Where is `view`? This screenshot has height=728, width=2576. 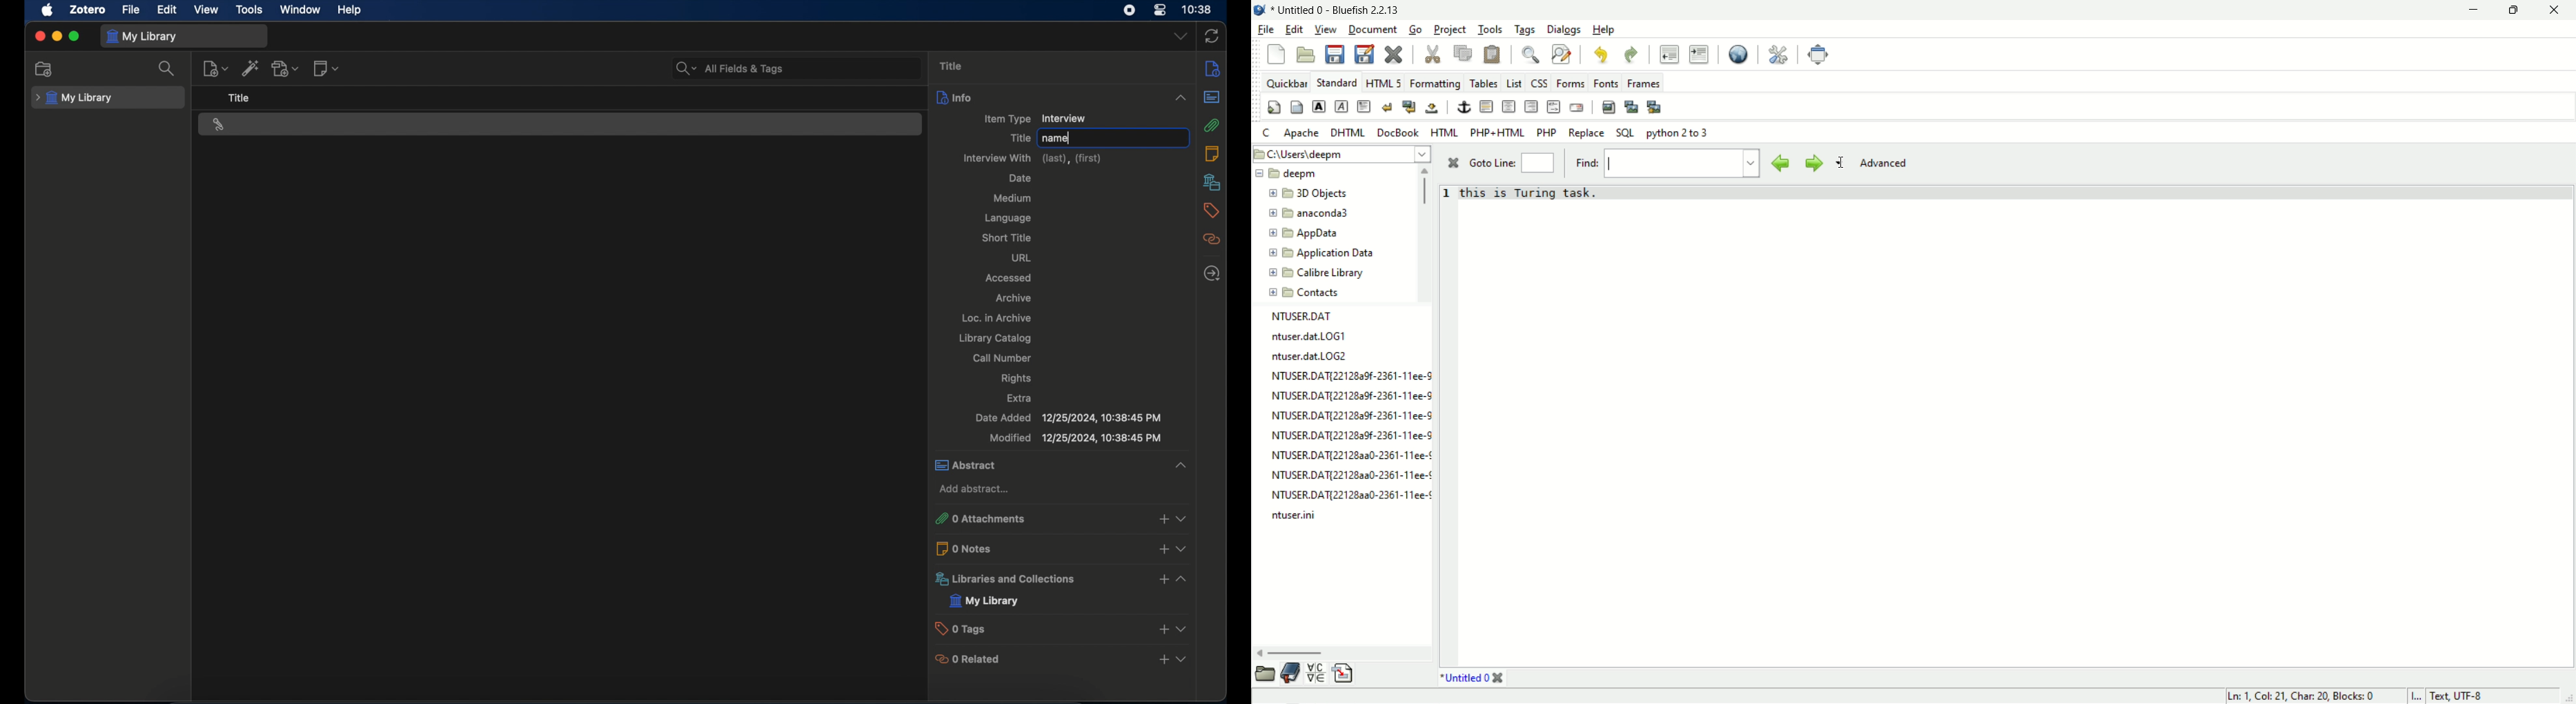
view is located at coordinates (1182, 659).